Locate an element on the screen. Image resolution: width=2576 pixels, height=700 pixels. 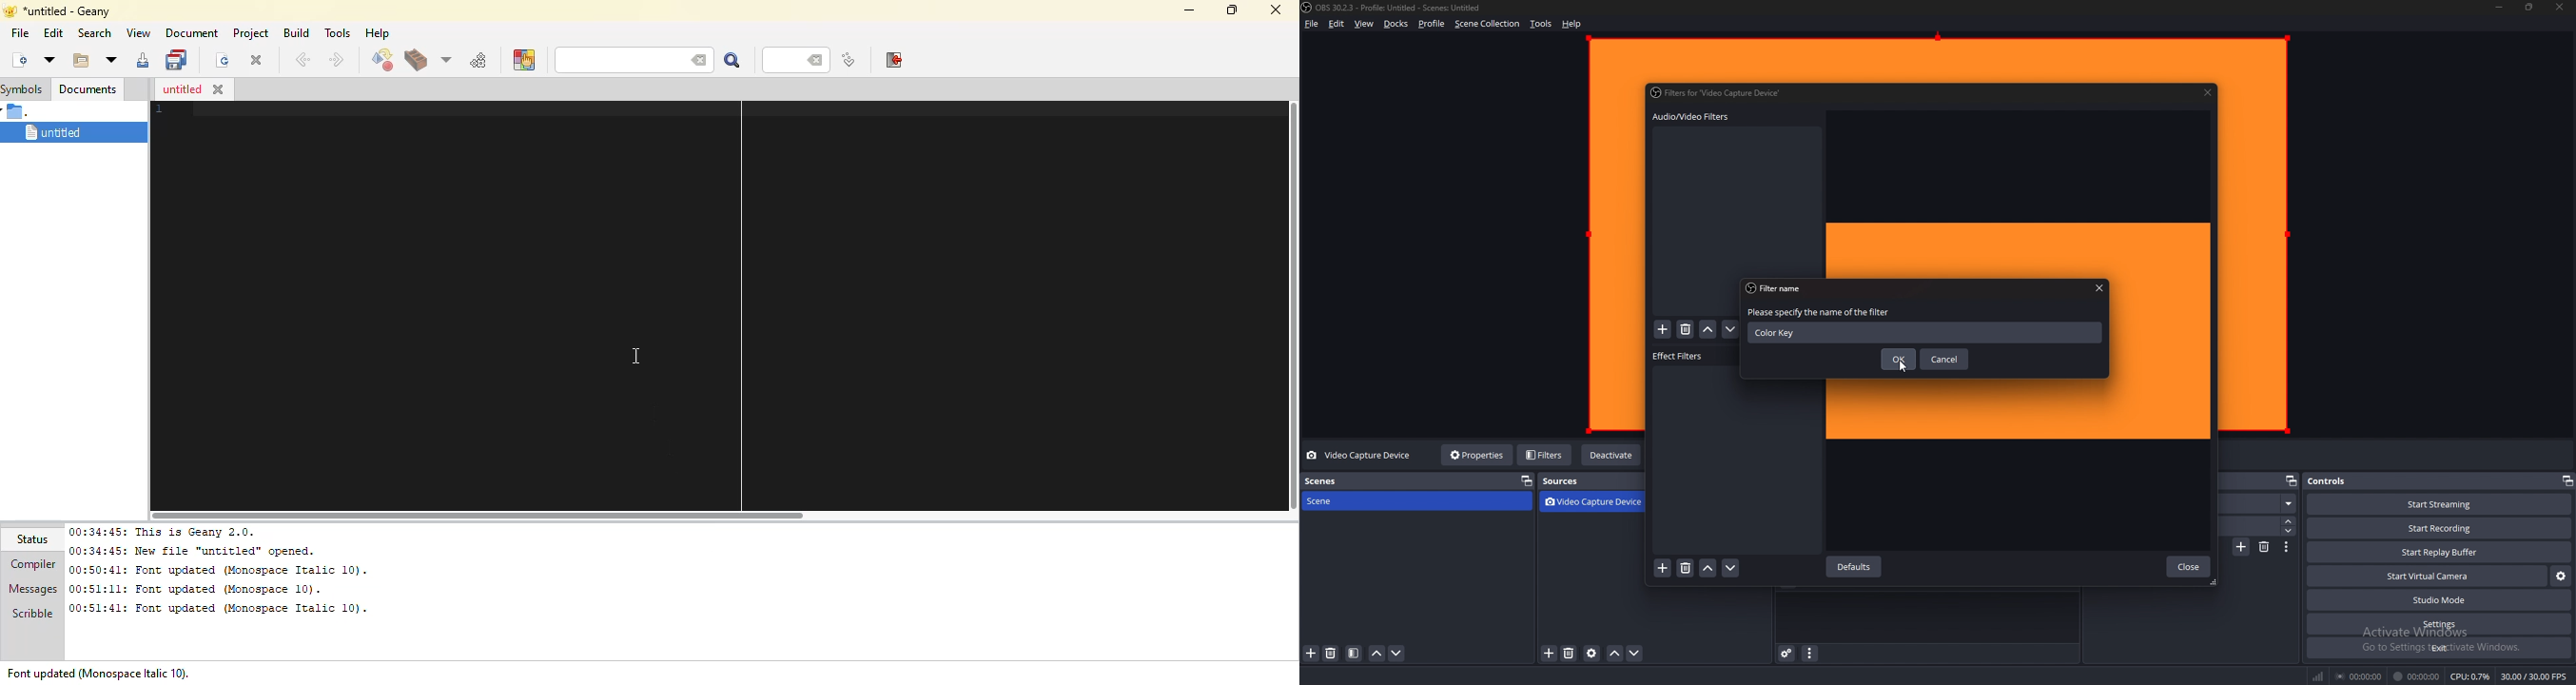
delete transition is located at coordinates (2264, 547).